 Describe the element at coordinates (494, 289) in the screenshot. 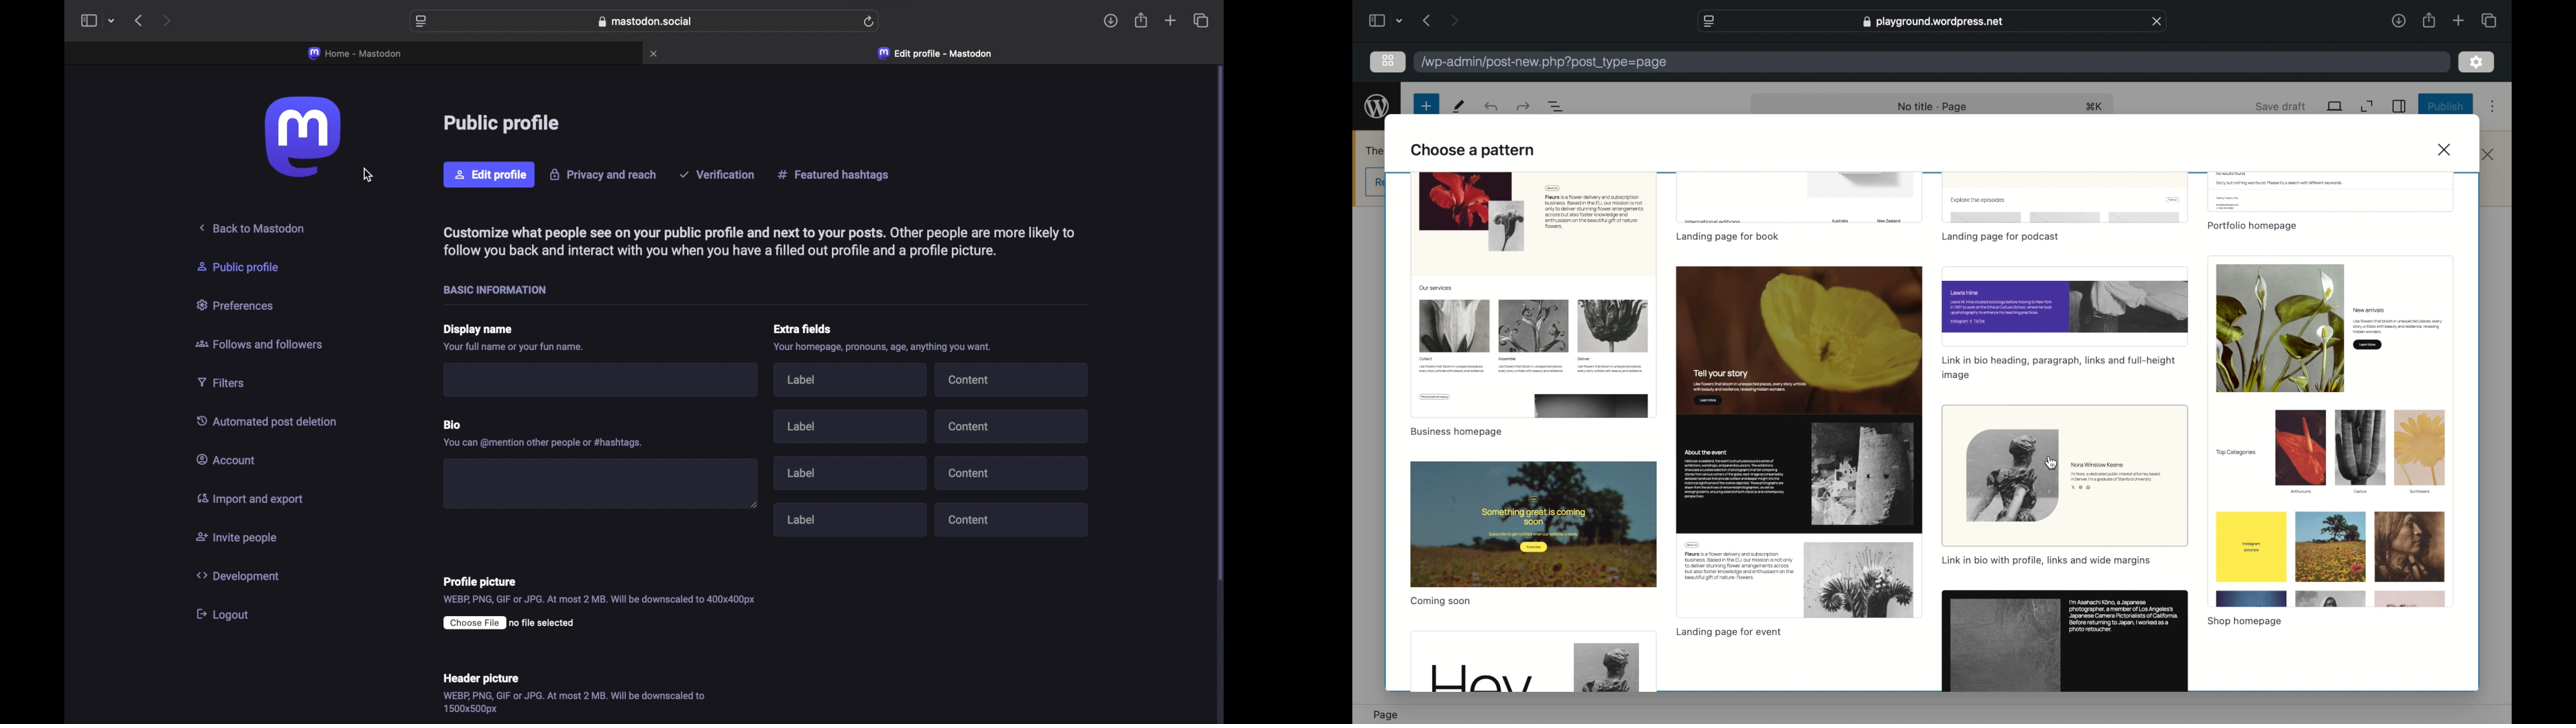

I see `basic information` at that location.